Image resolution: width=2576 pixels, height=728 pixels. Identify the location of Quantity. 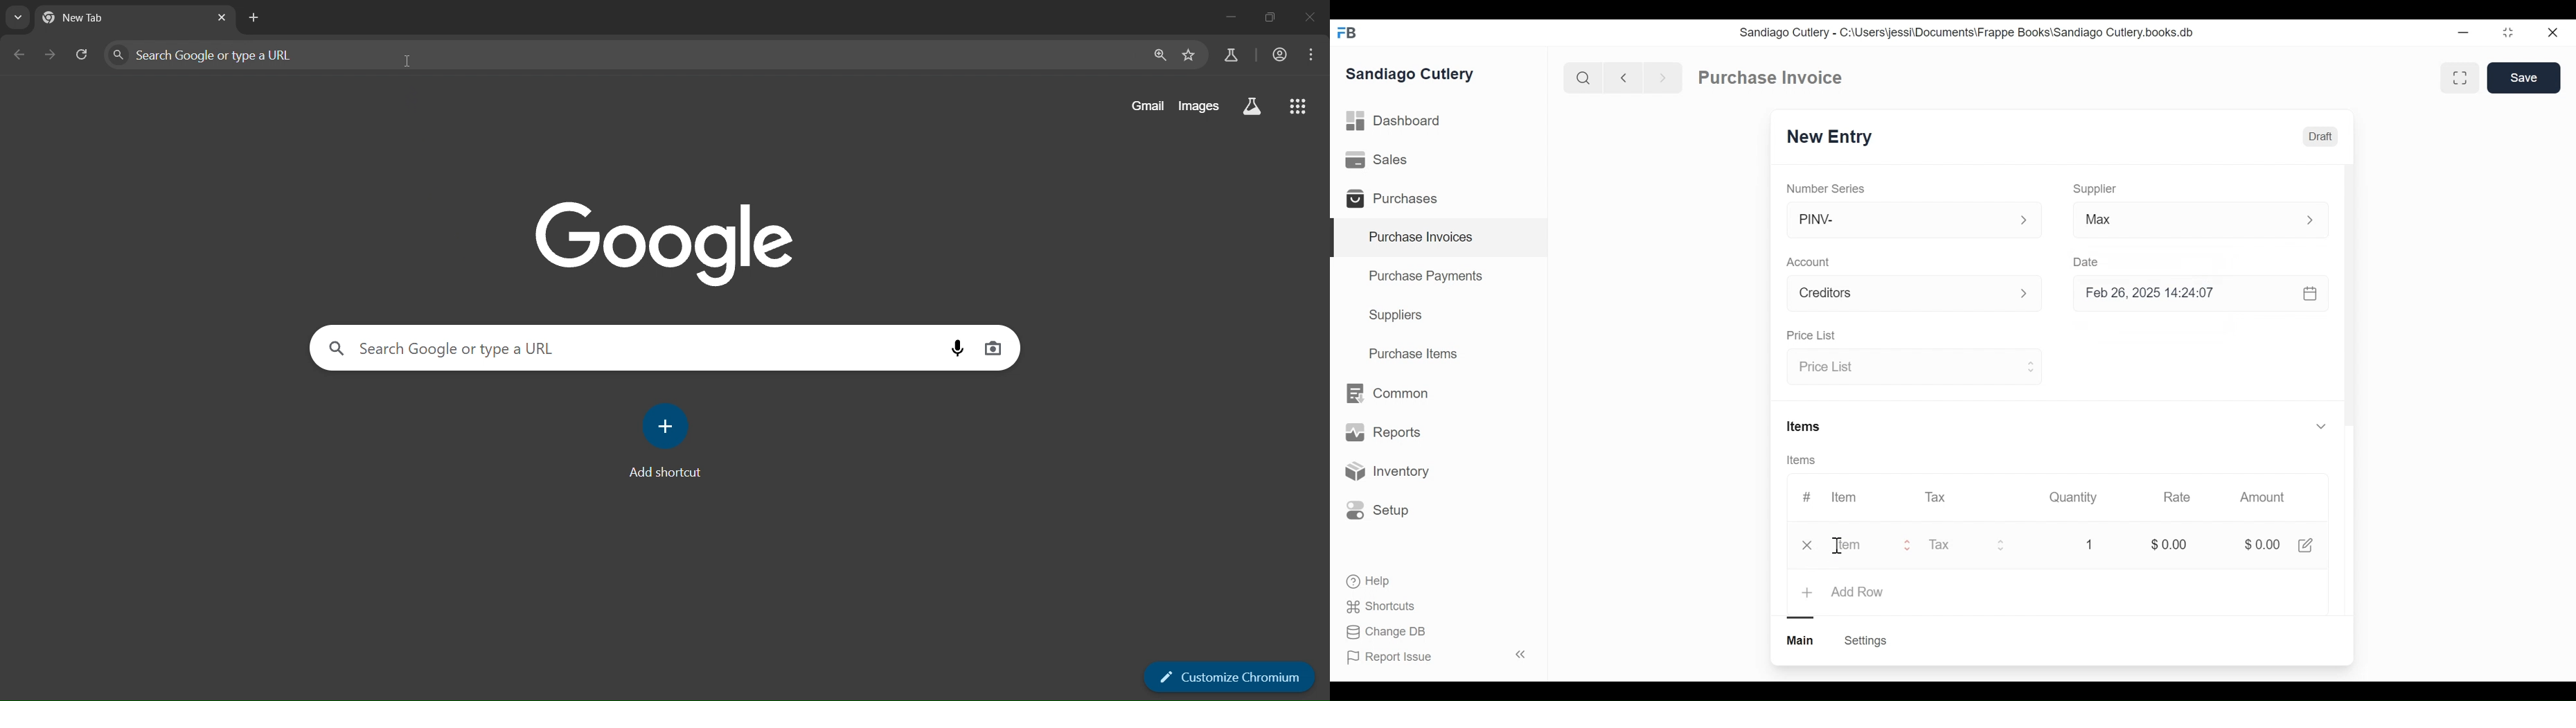
(2072, 497).